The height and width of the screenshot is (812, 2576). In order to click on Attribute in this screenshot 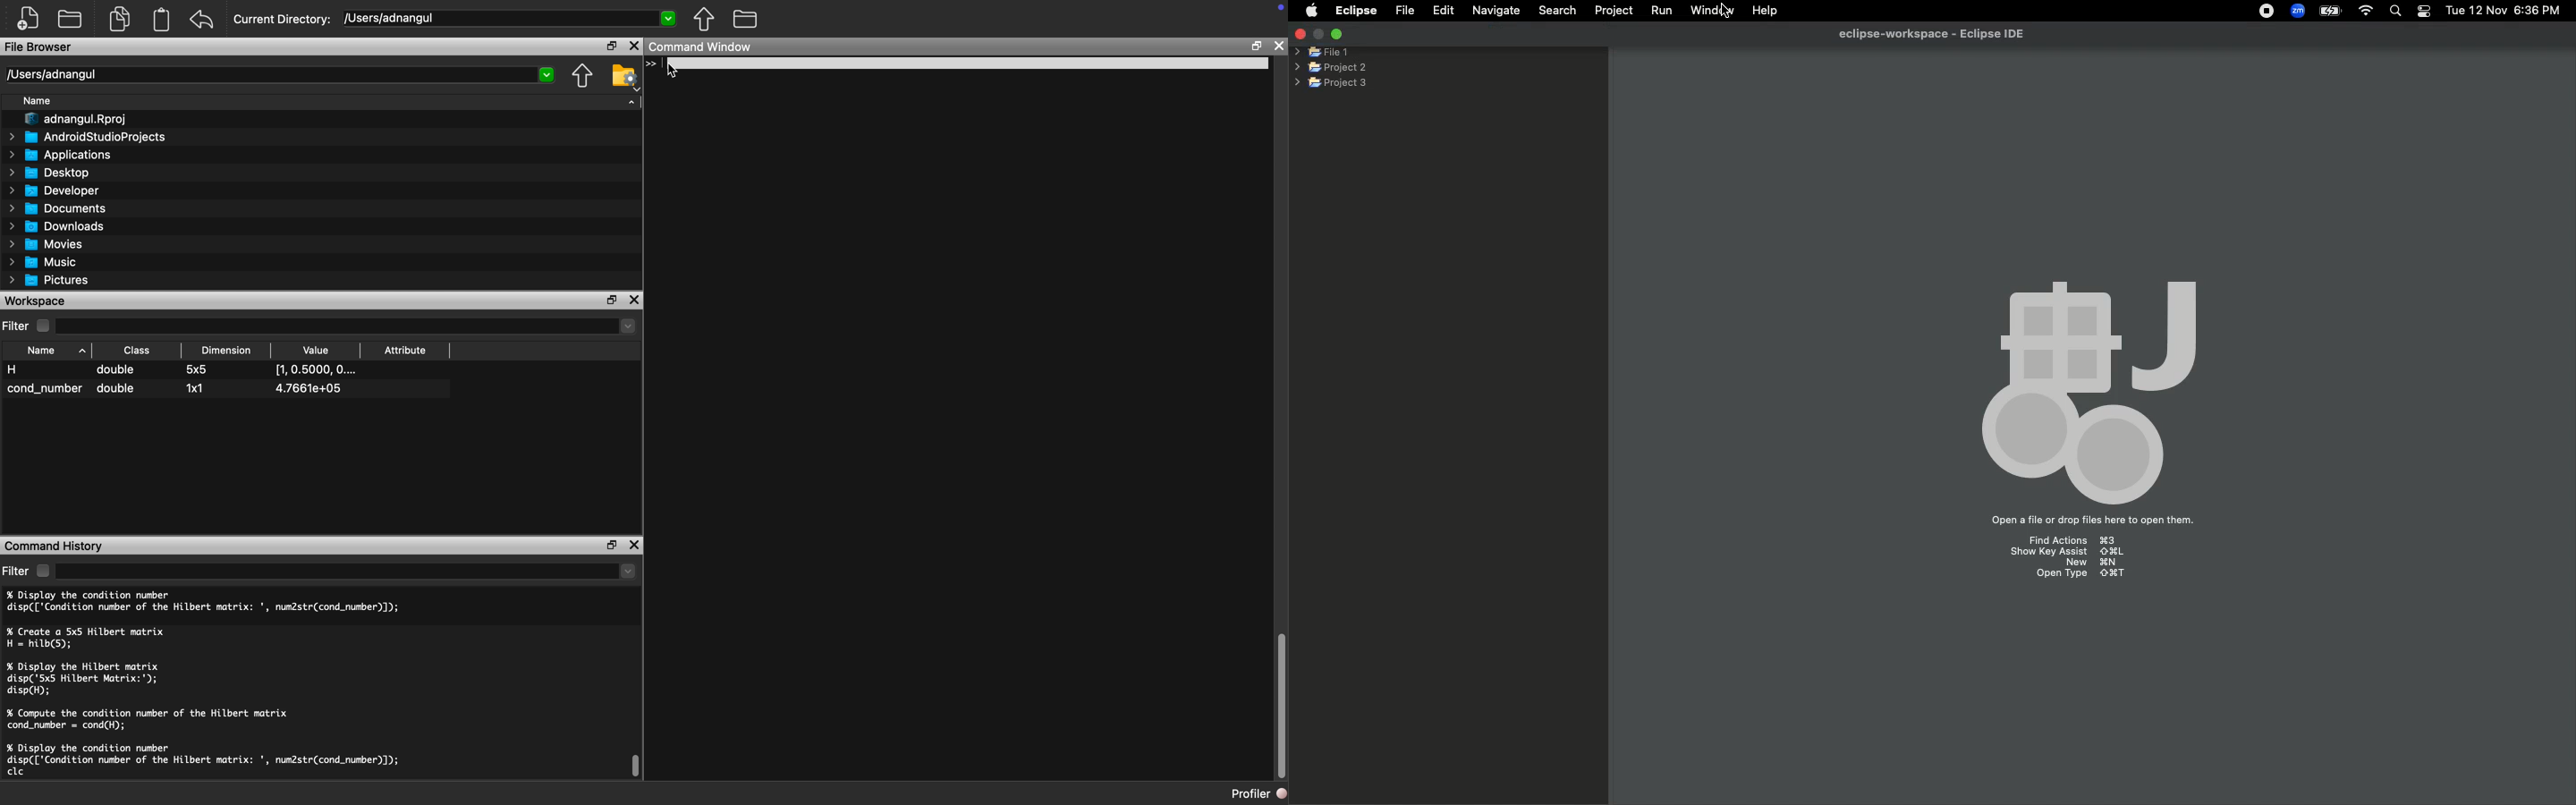, I will do `click(409, 350)`.